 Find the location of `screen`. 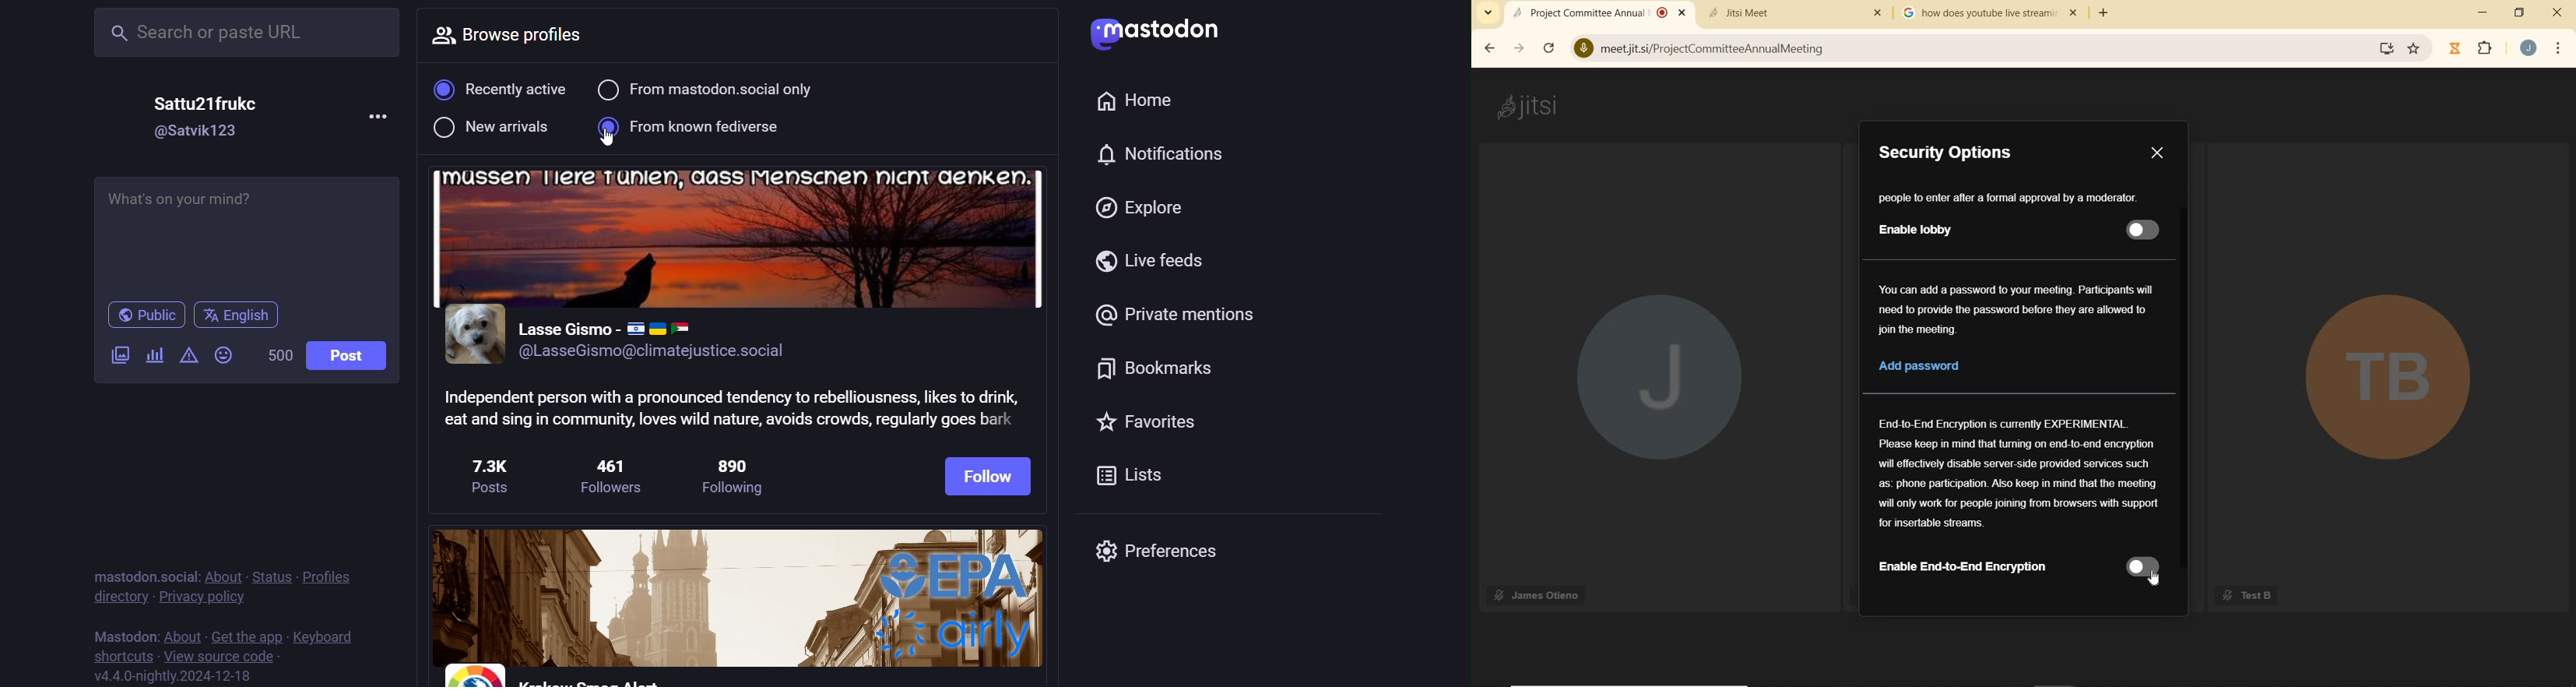

screen is located at coordinates (2386, 49).